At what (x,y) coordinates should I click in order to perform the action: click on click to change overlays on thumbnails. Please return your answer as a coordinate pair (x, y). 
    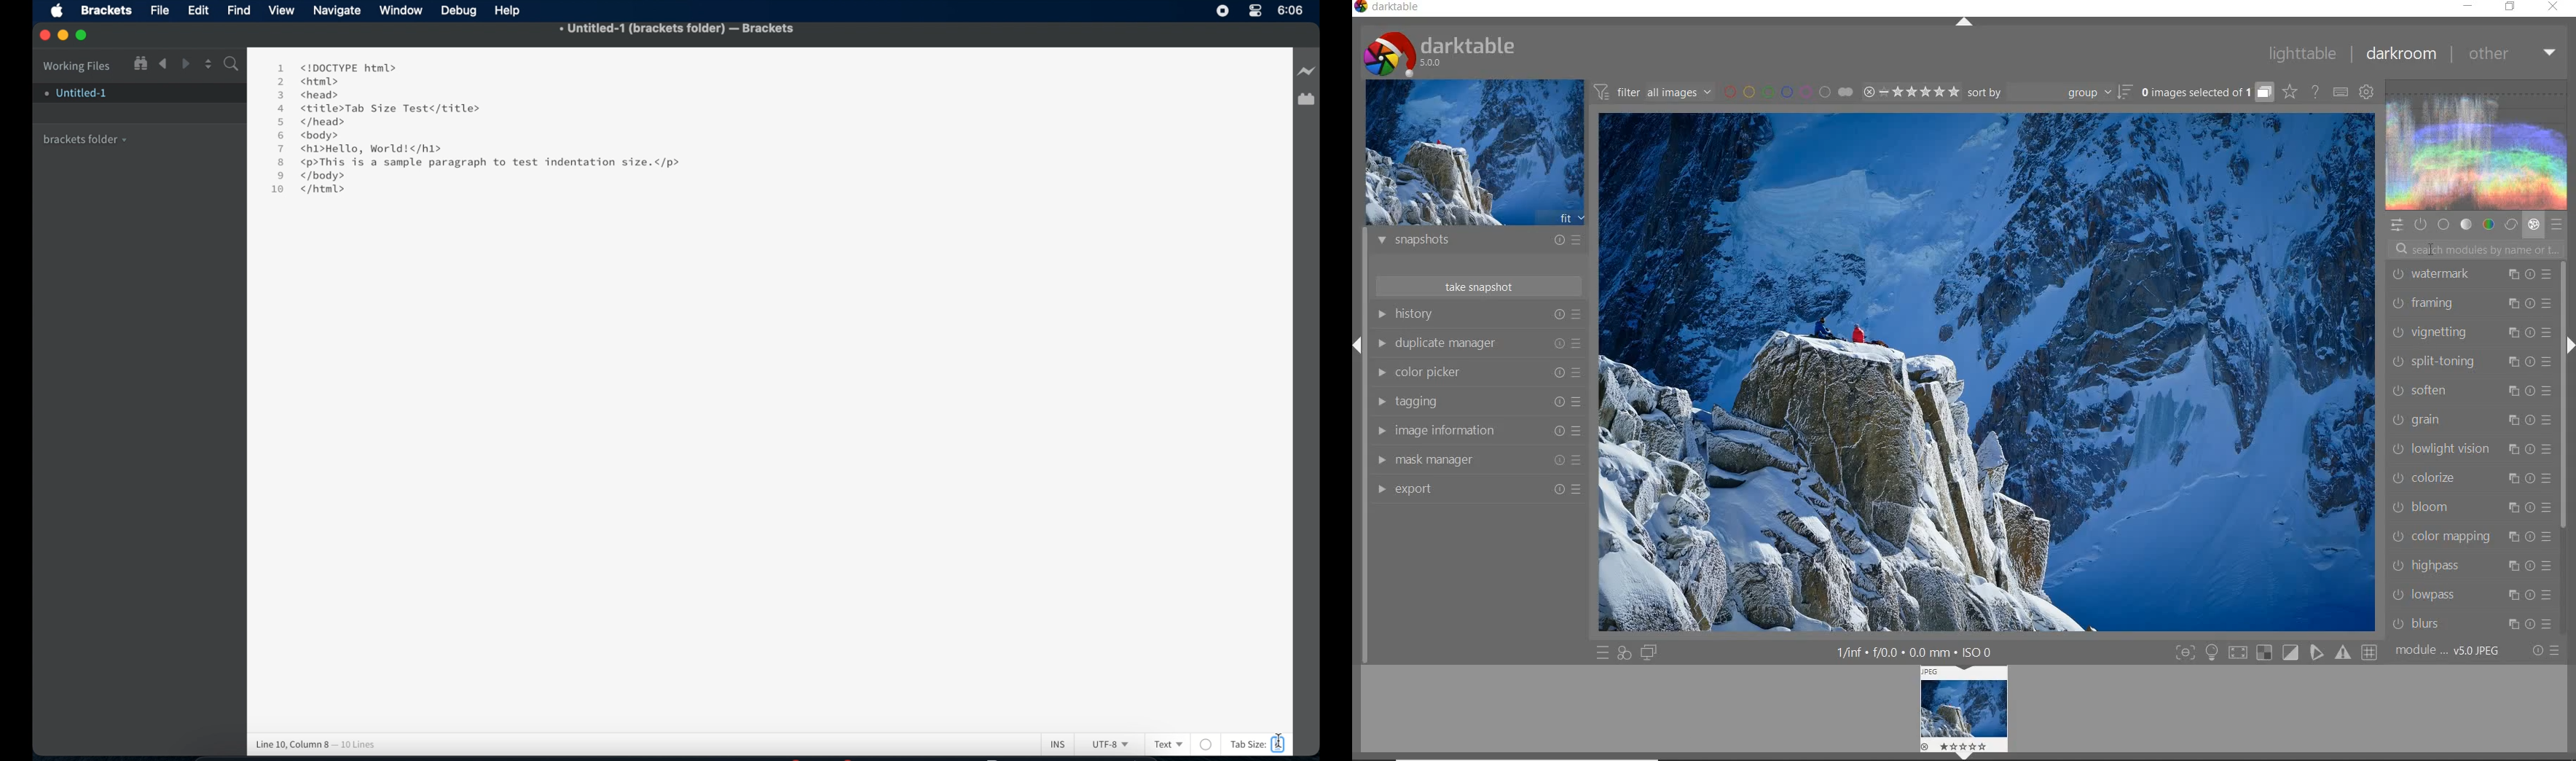
    Looking at the image, I should click on (2289, 93).